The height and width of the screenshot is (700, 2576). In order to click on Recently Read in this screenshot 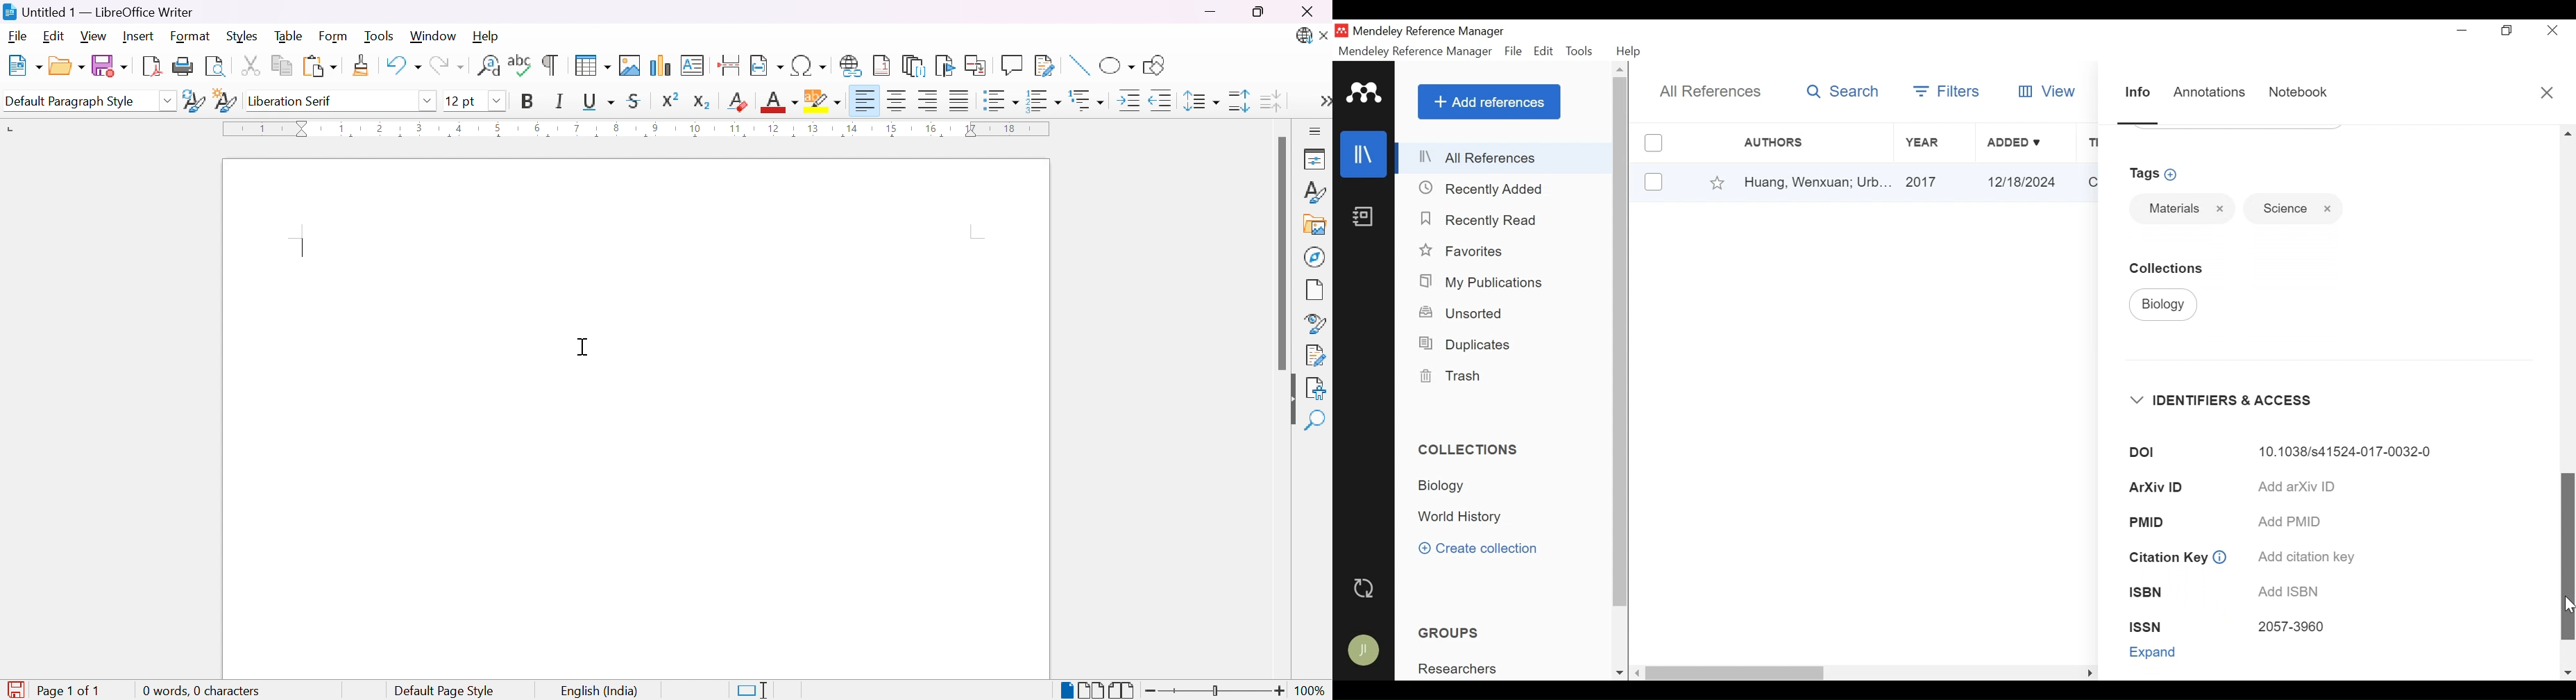, I will do `click(1483, 220)`.